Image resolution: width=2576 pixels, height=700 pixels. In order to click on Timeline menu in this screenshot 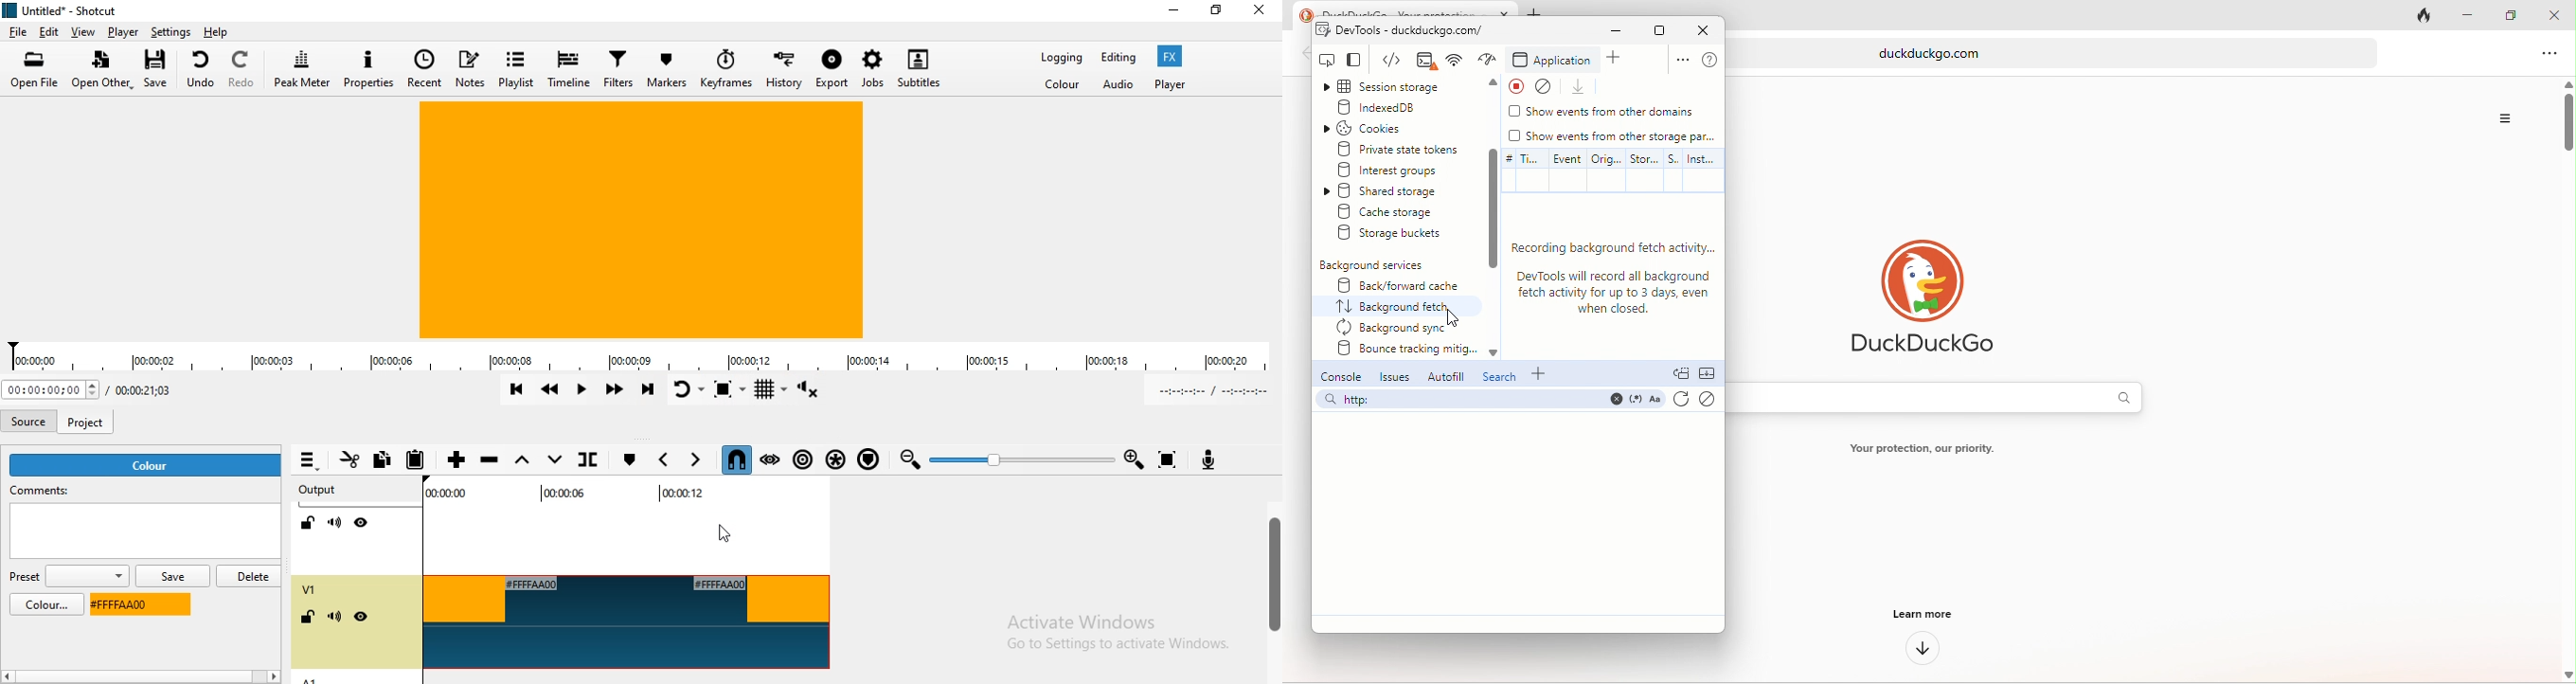, I will do `click(309, 461)`.